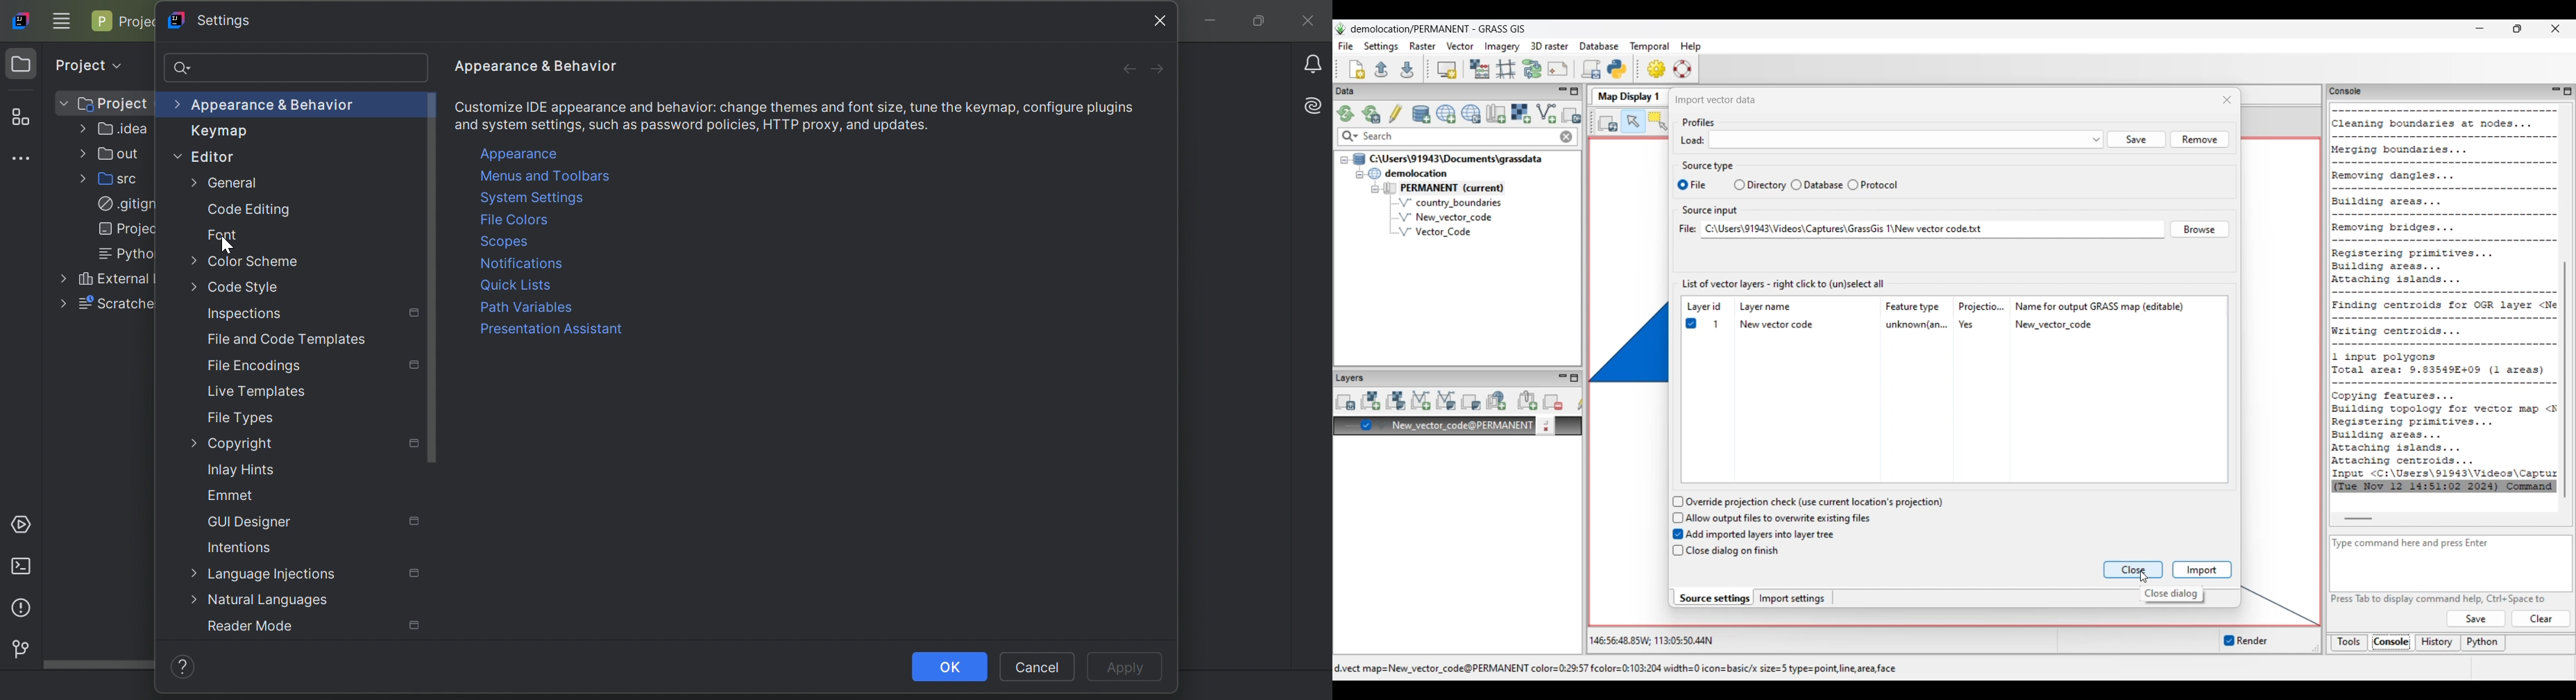 The image size is (2576, 700). What do you see at coordinates (62, 20) in the screenshot?
I see `Main menu` at bounding box center [62, 20].